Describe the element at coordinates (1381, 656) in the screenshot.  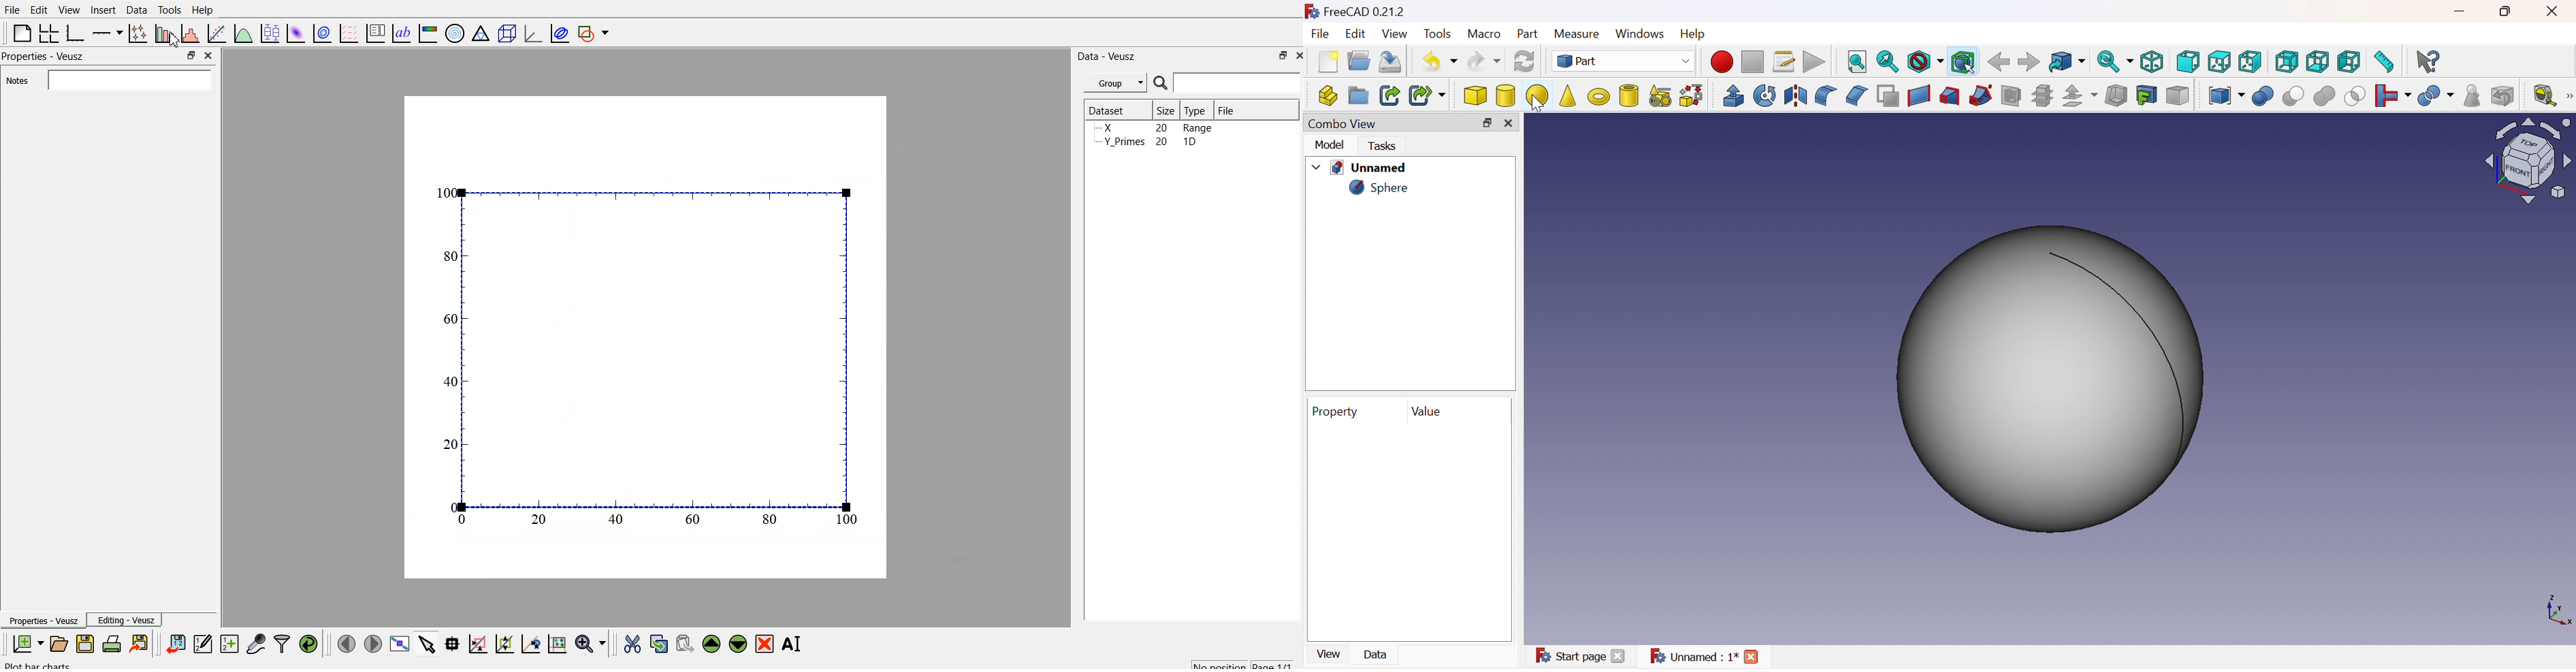
I see `Data` at that location.